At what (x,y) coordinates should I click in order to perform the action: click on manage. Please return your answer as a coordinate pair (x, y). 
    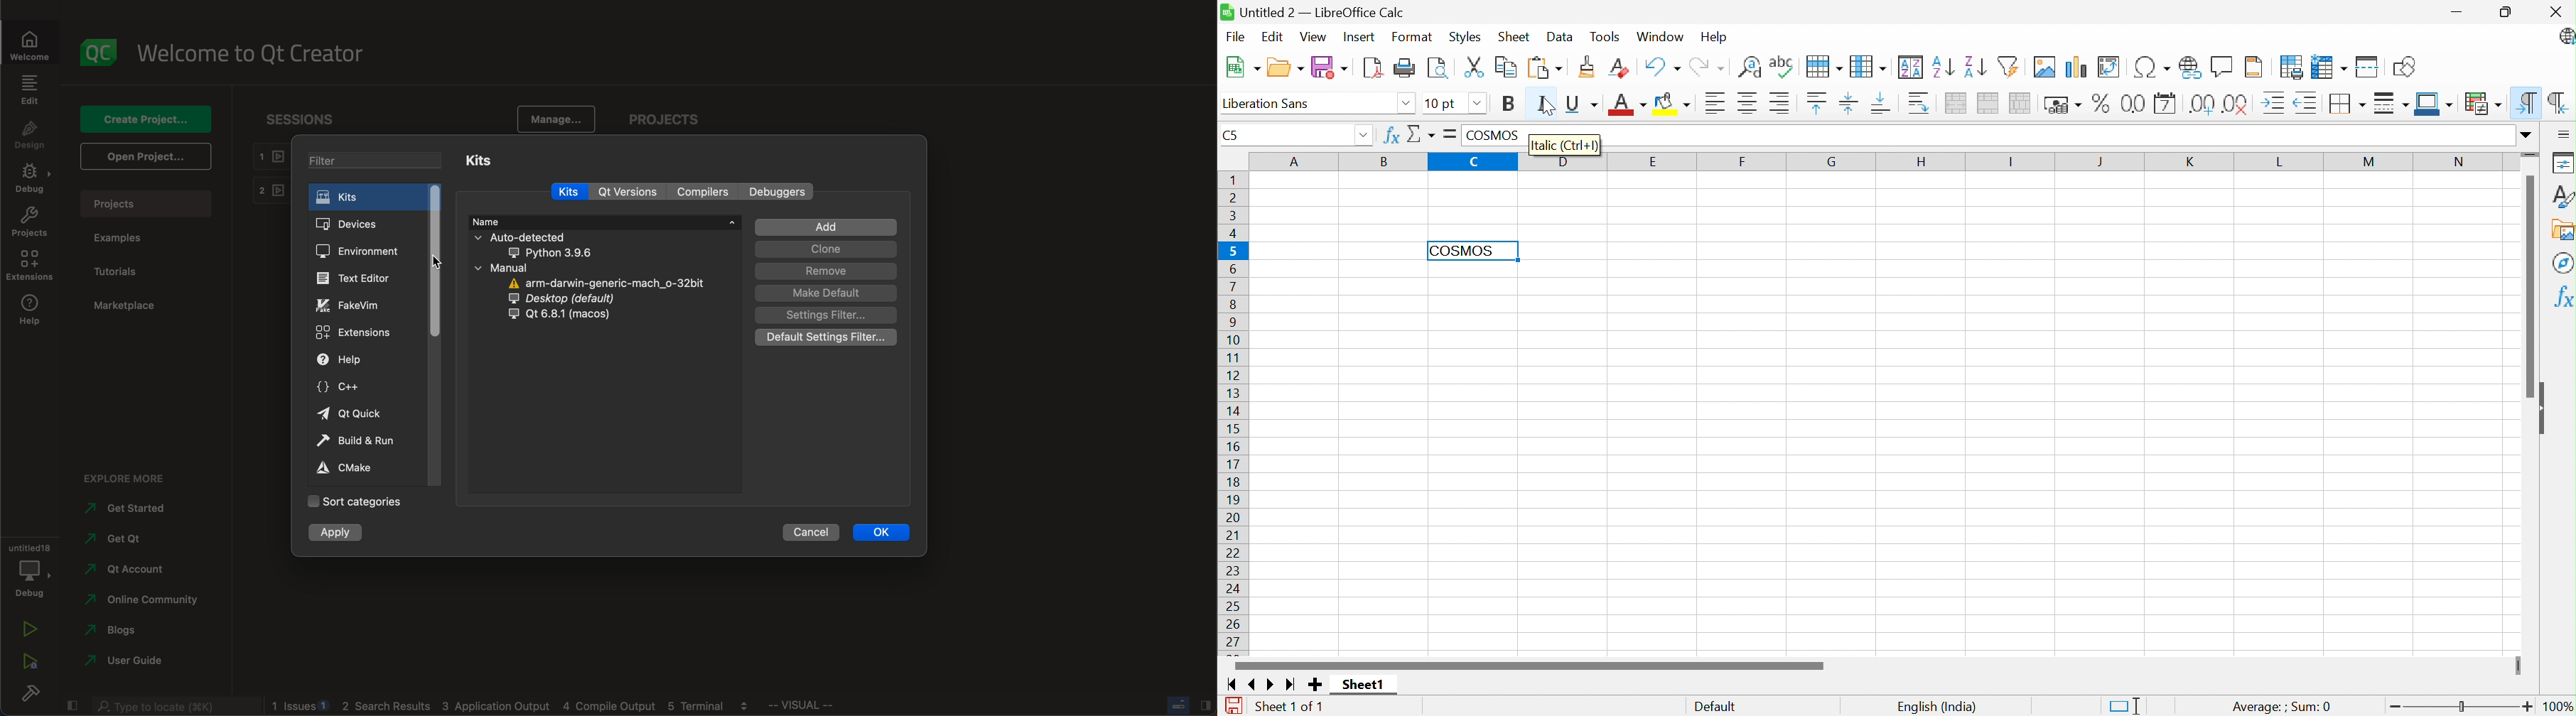
    Looking at the image, I should click on (556, 117).